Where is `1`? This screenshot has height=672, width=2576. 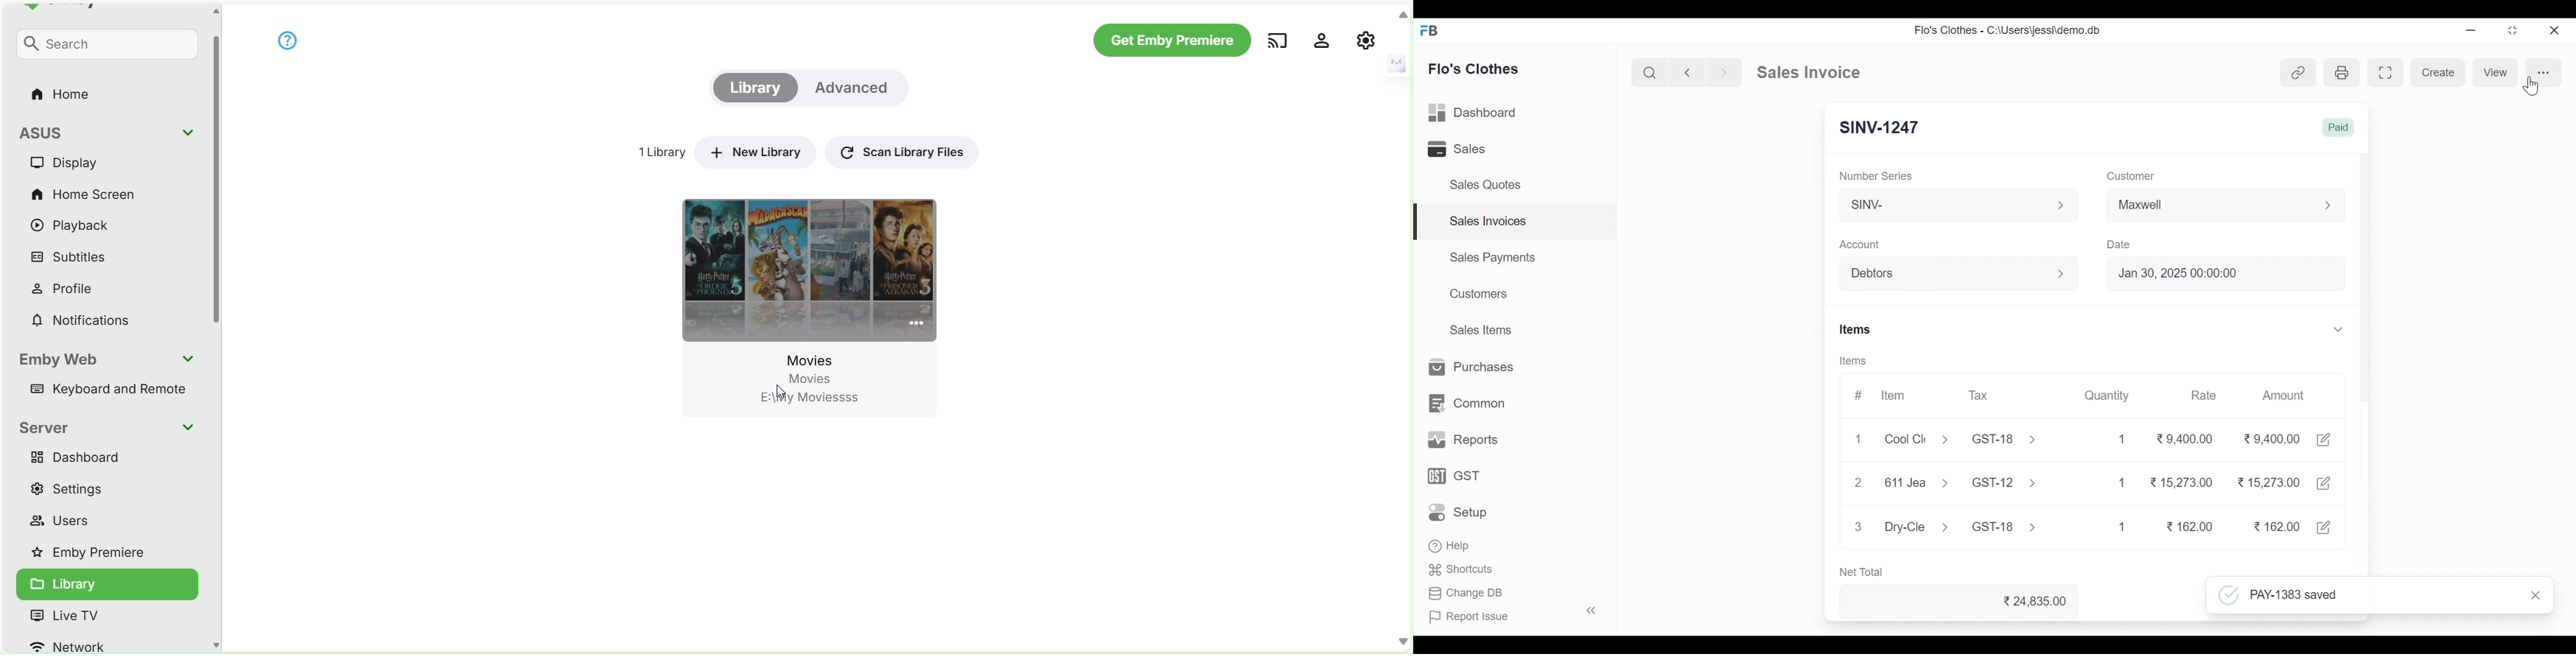
1 is located at coordinates (2120, 483).